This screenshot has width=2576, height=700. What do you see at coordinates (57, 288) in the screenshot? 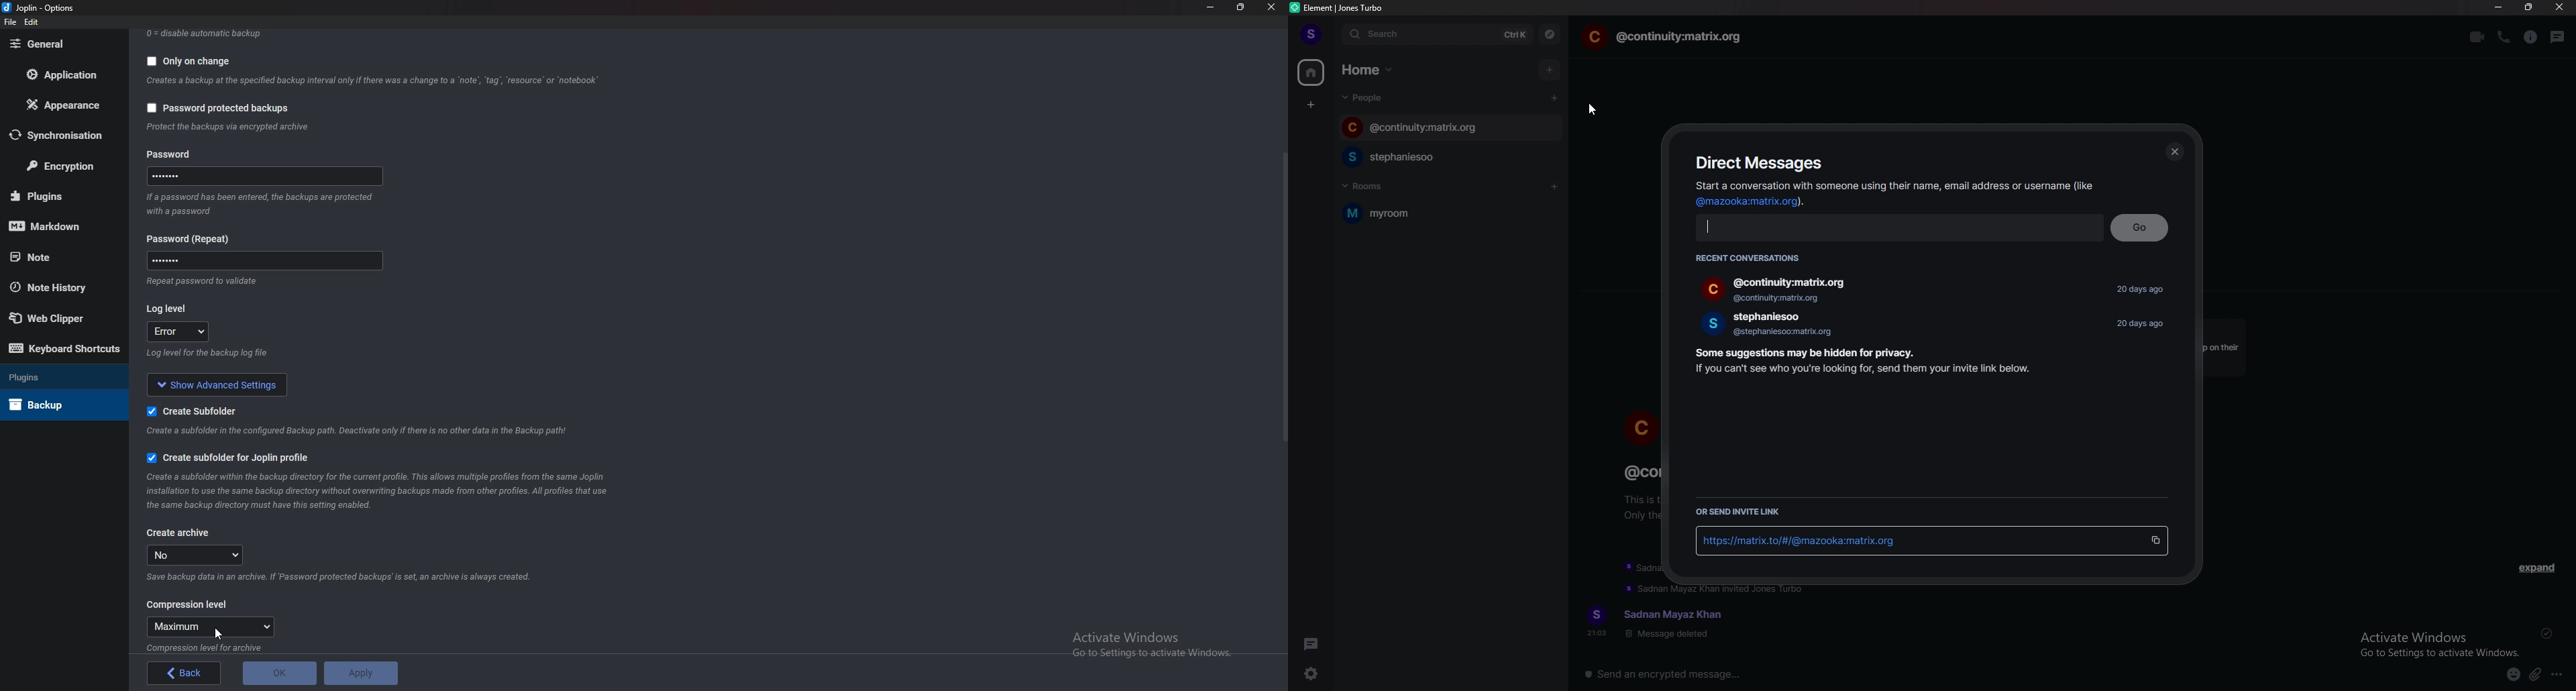
I see `Note history` at bounding box center [57, 288].